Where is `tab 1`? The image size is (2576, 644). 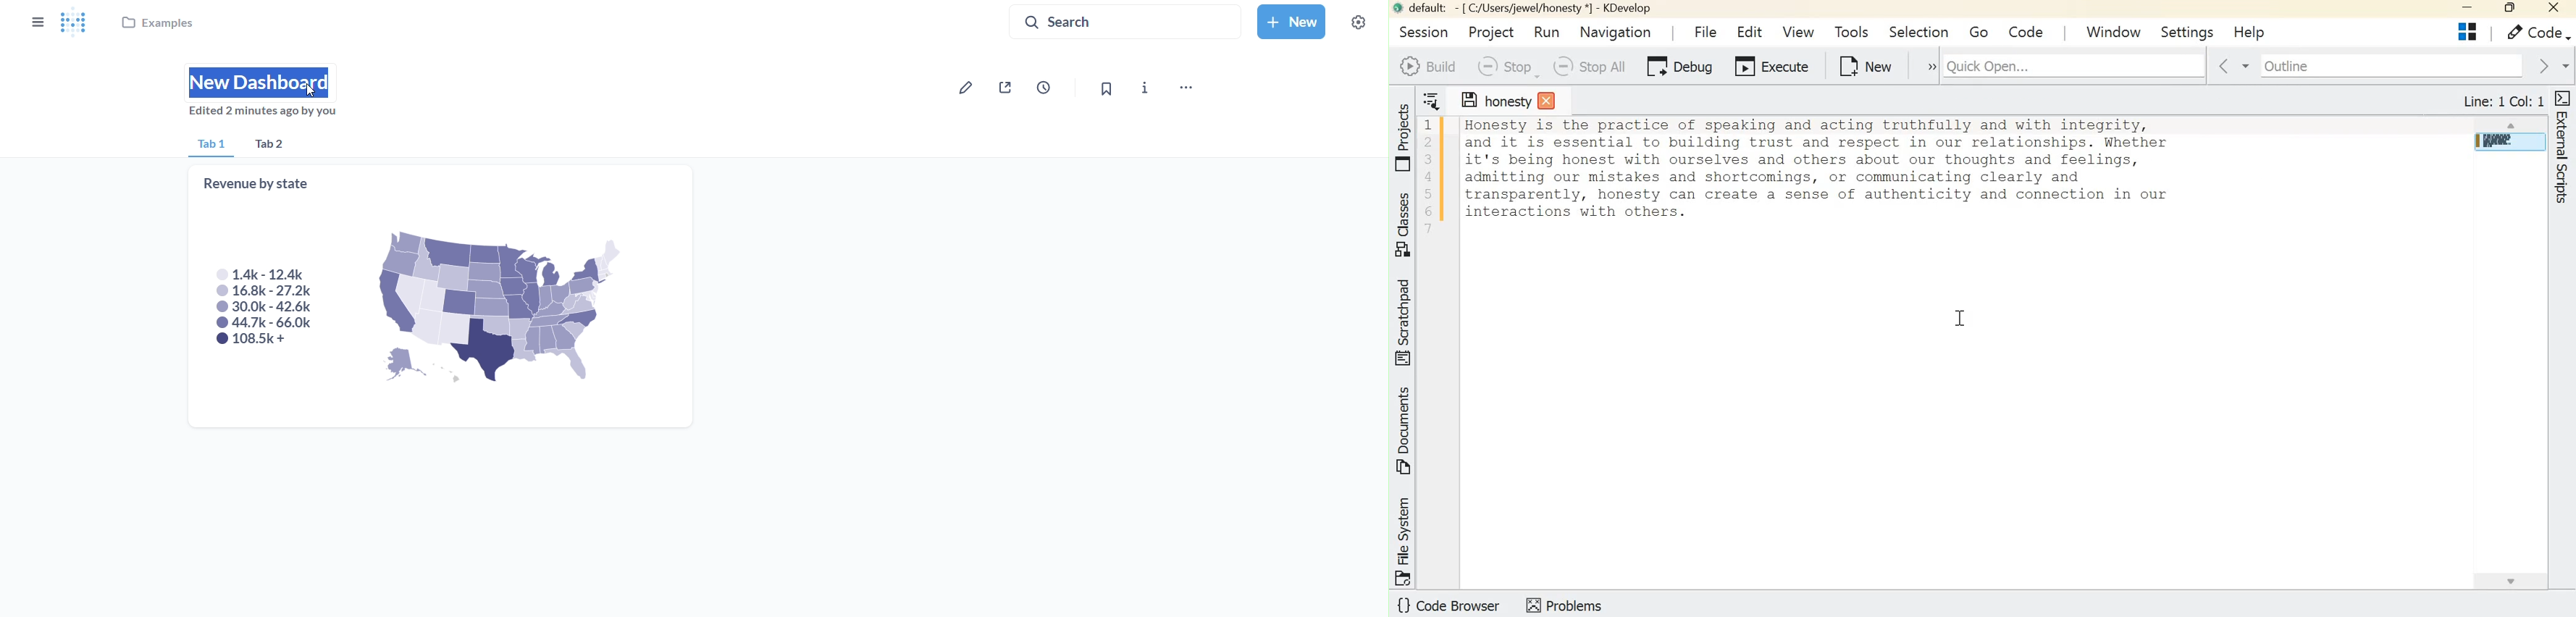 tab 1 is located at coordinates (210, 146).